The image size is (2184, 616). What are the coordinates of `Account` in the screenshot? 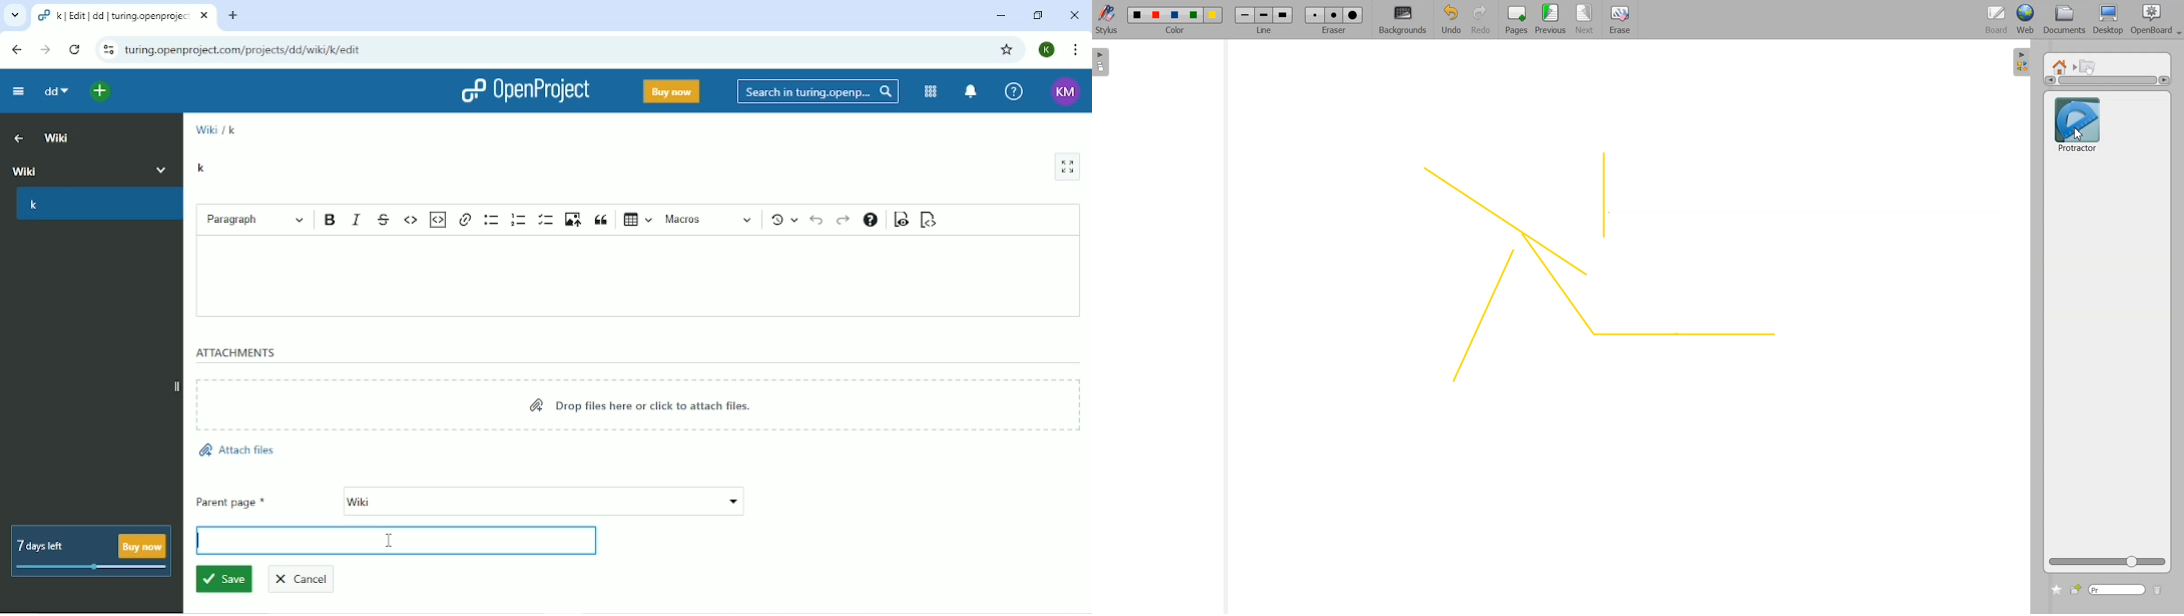 It's located at (1047, 49).